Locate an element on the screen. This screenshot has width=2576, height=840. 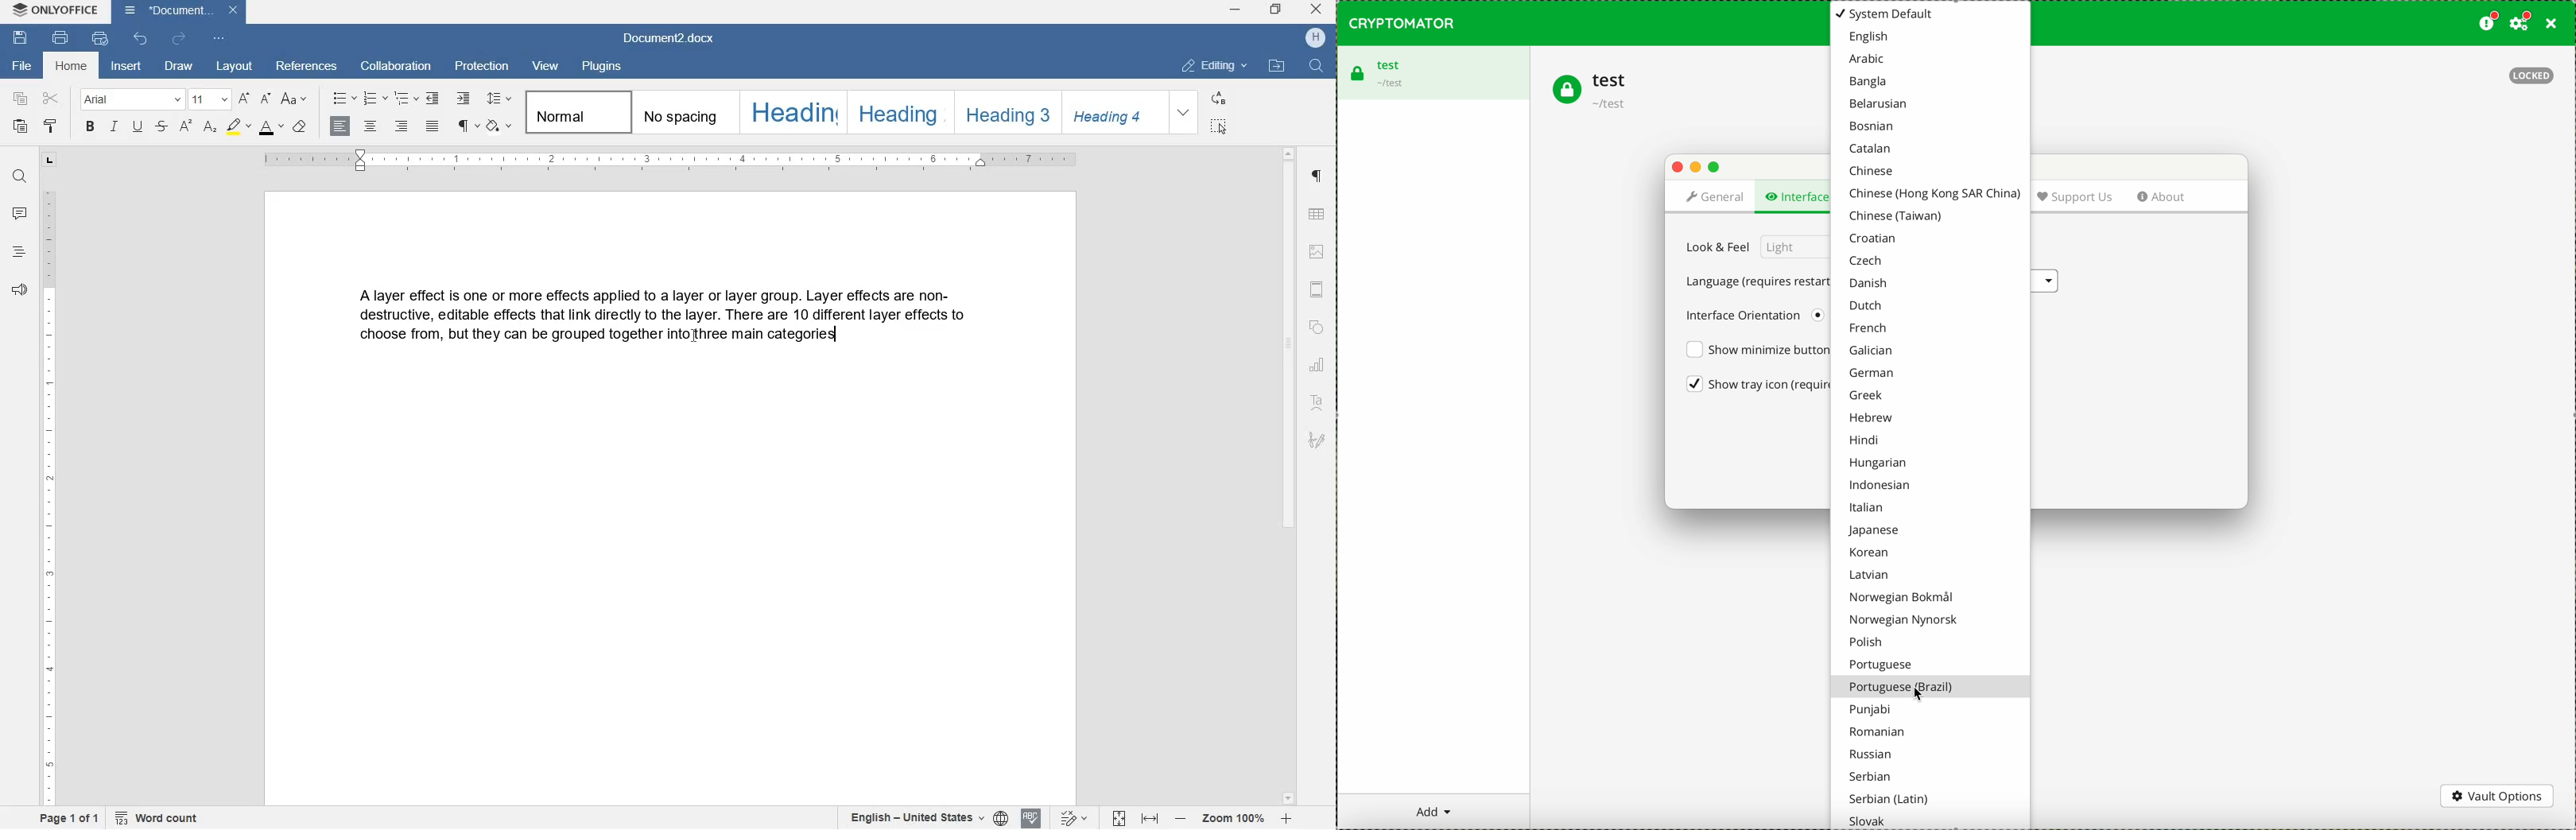
bold  is located at coordinates (91, 126).